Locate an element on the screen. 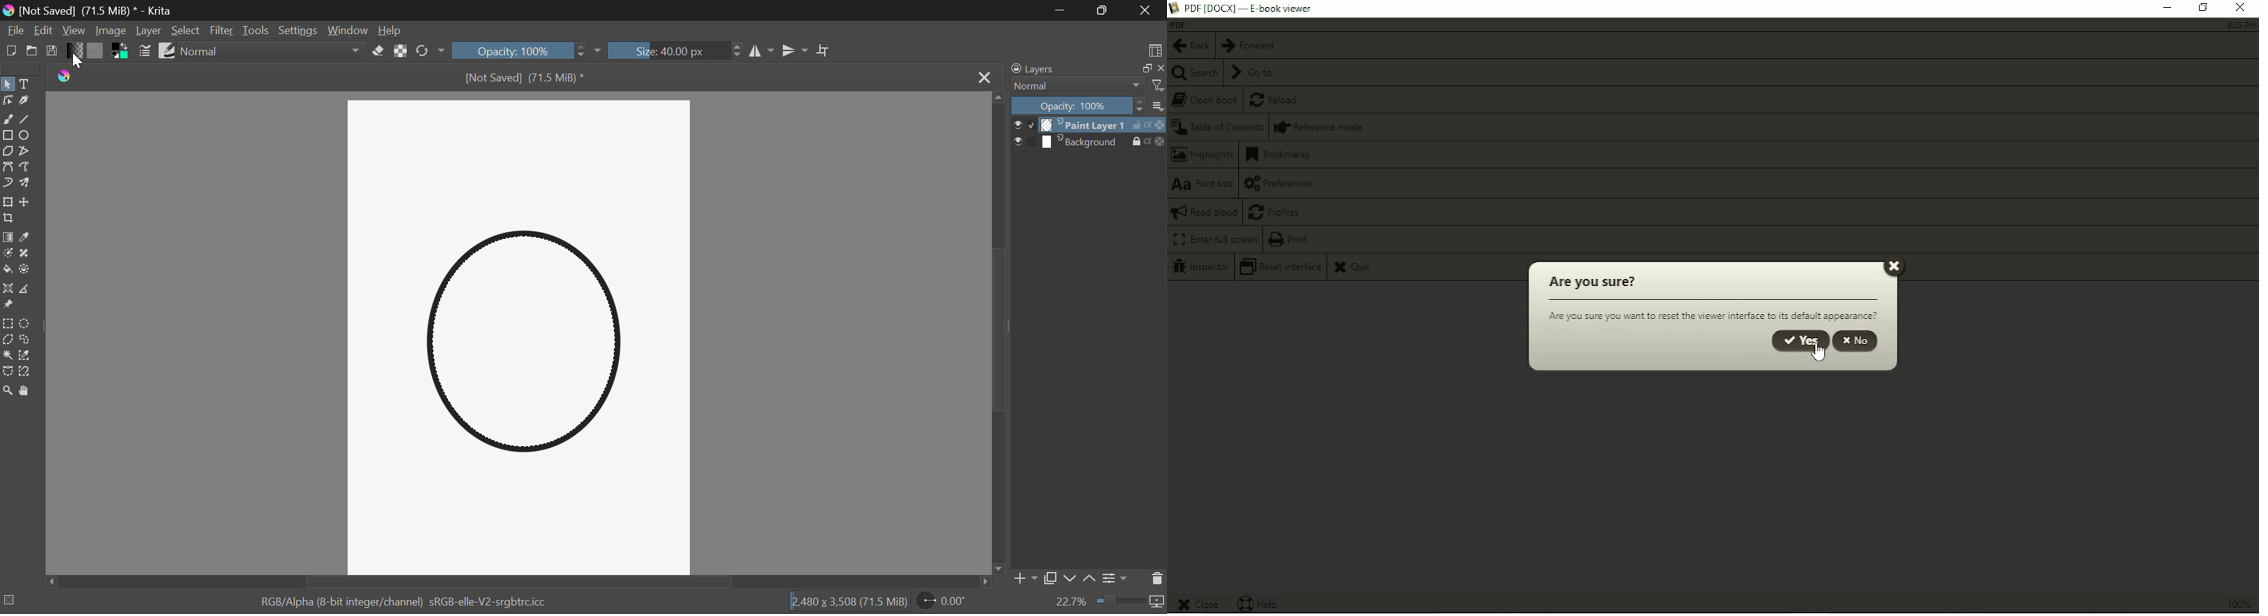 Image resolution: width=2268 pixels, height=616 pixels. Gradient Fill is located at coordinates (8, 238).